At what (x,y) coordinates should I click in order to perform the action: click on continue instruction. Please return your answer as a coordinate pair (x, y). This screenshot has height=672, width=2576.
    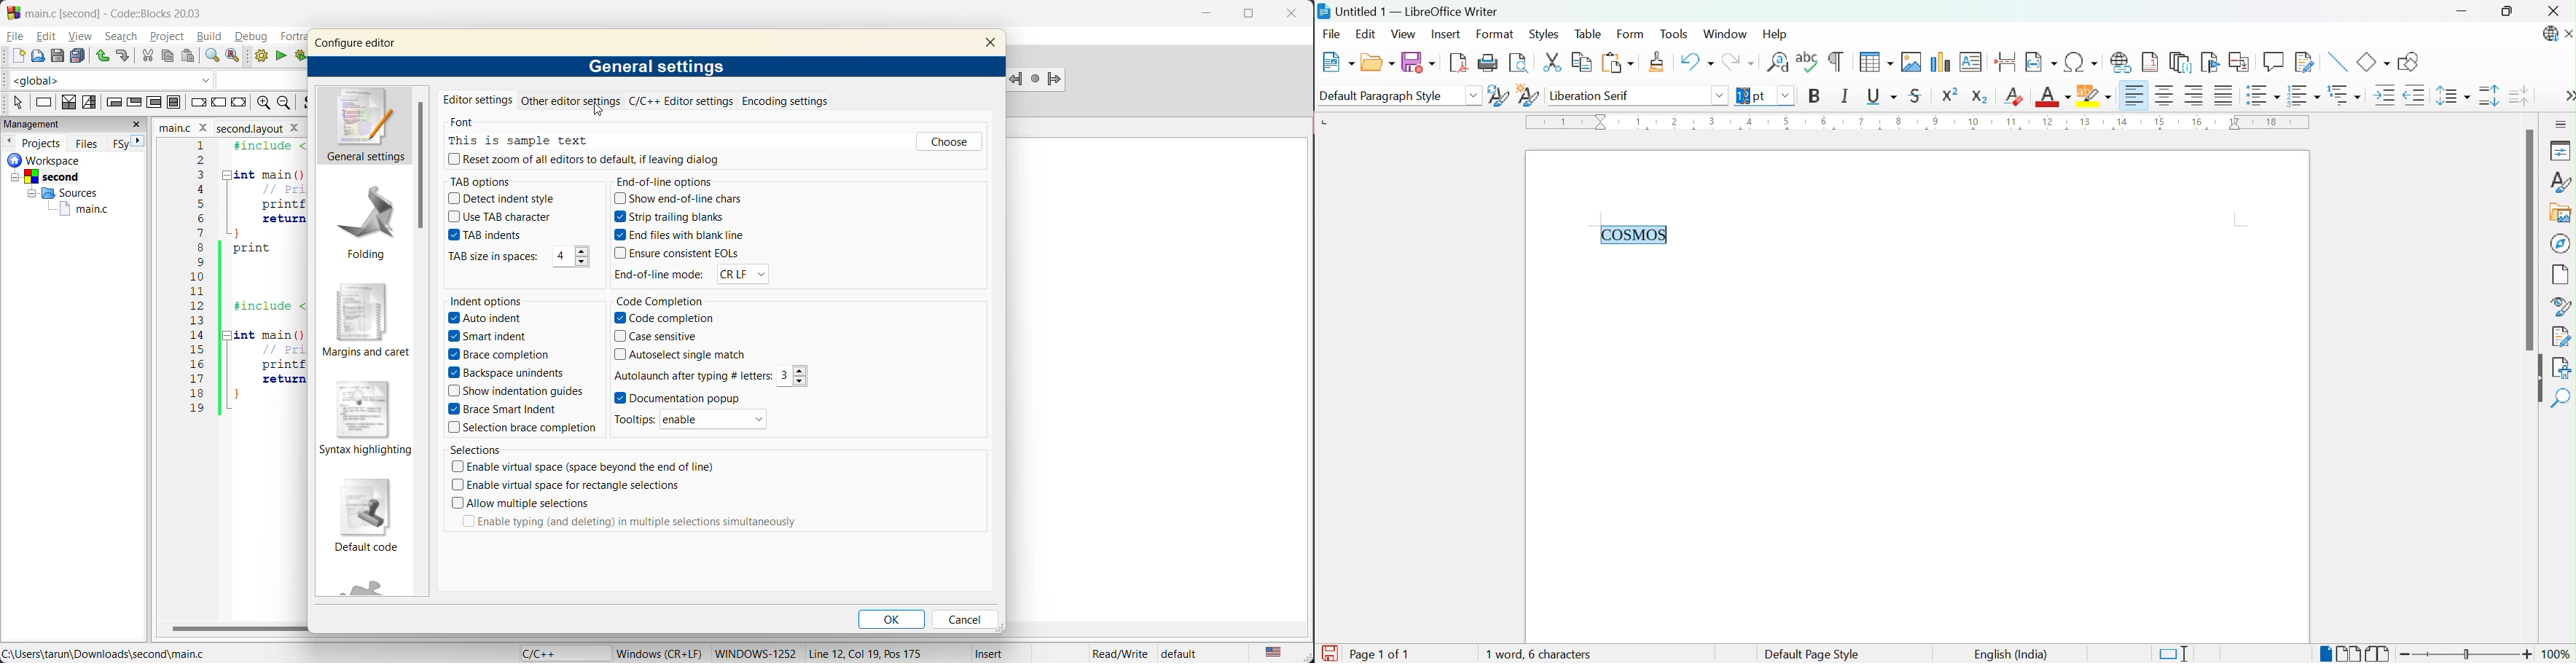
    Looking at the image, I should click on (219, 102).